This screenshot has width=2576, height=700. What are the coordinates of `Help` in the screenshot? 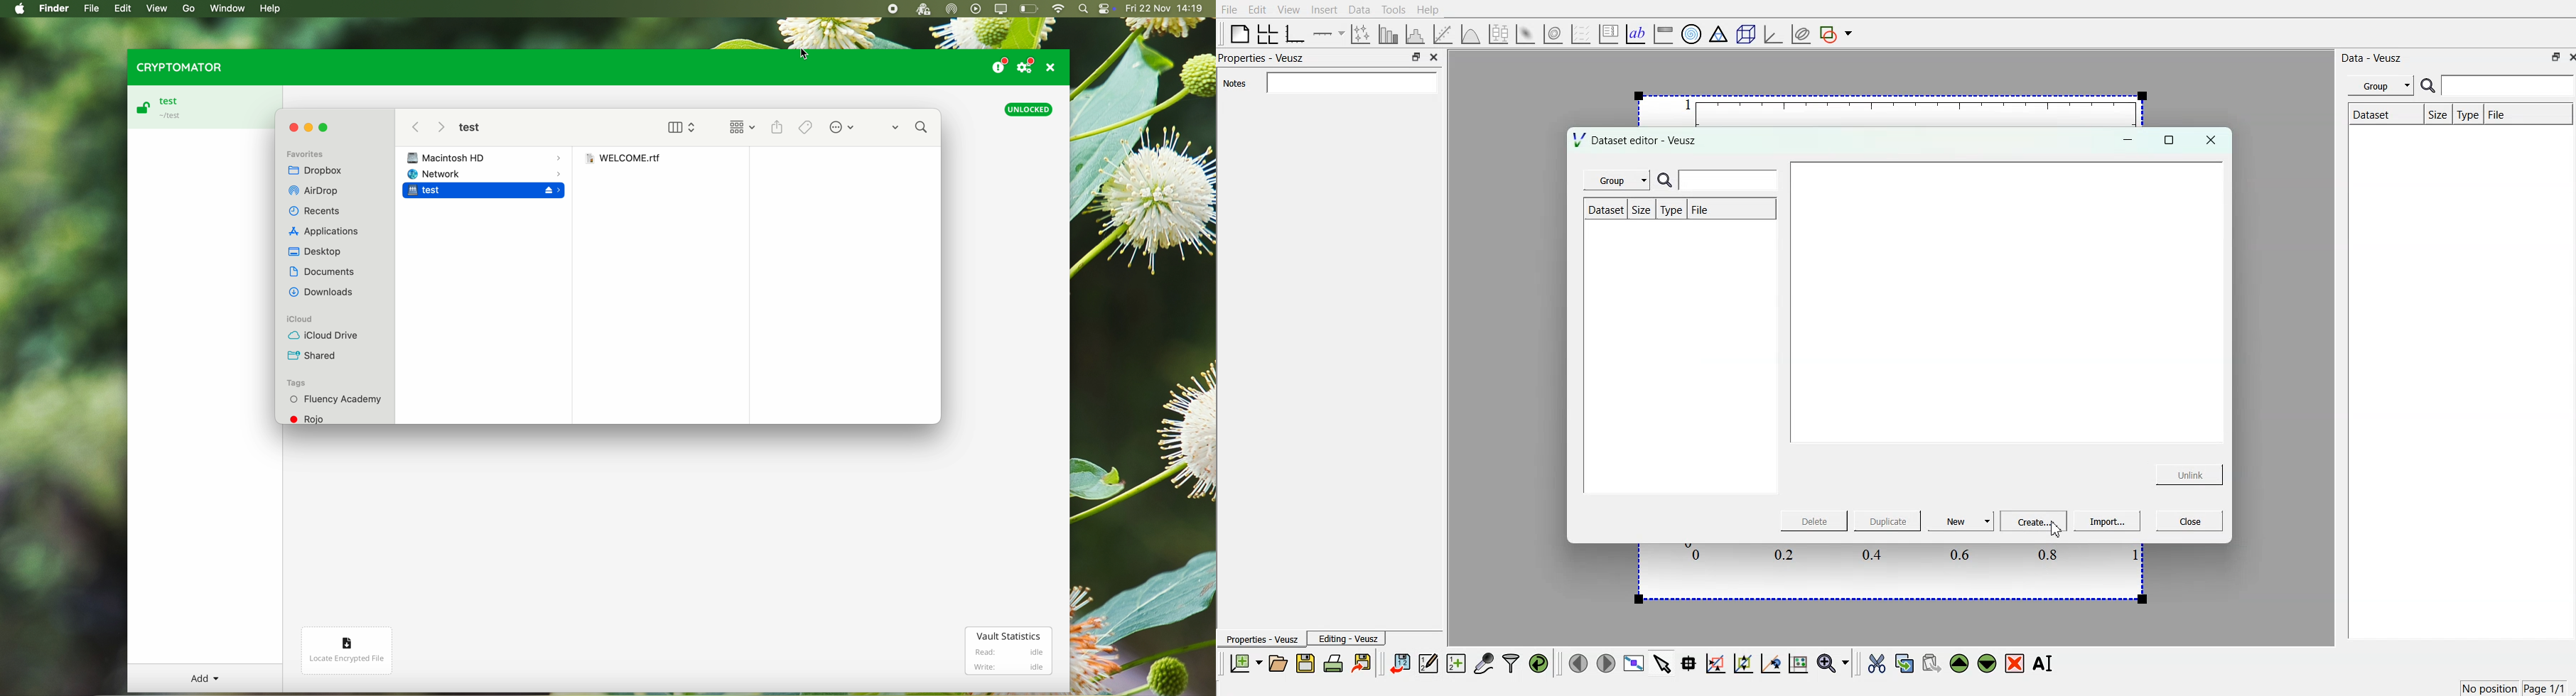 It's located at (269, 8).